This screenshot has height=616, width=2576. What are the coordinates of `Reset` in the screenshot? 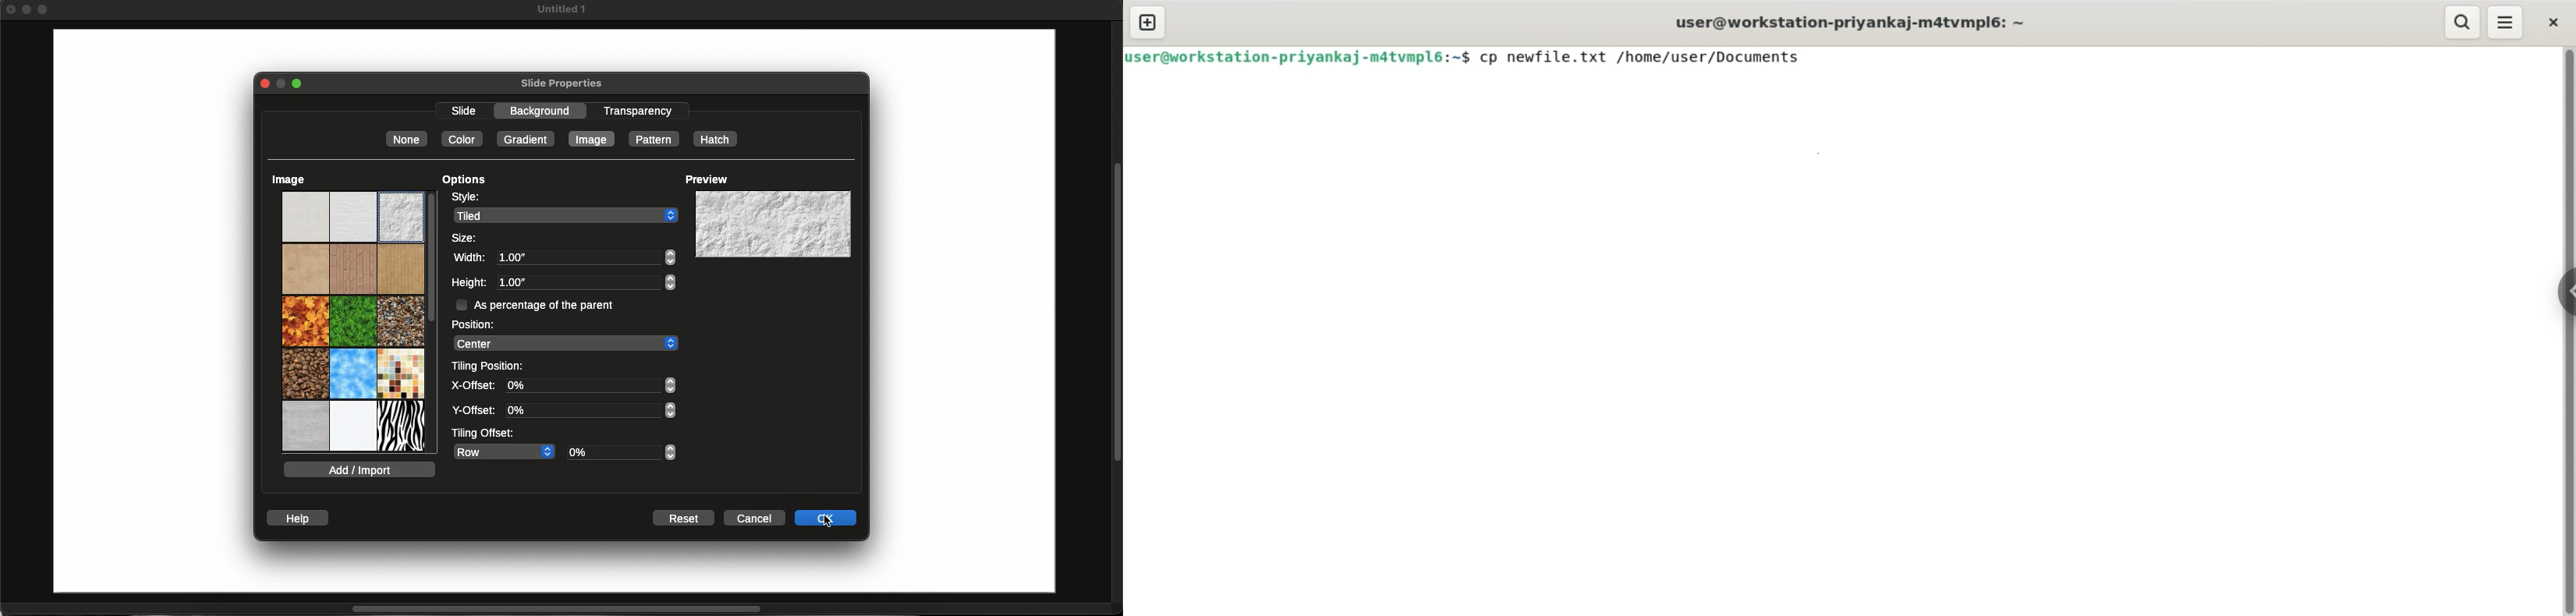 It's located at (682, 519).